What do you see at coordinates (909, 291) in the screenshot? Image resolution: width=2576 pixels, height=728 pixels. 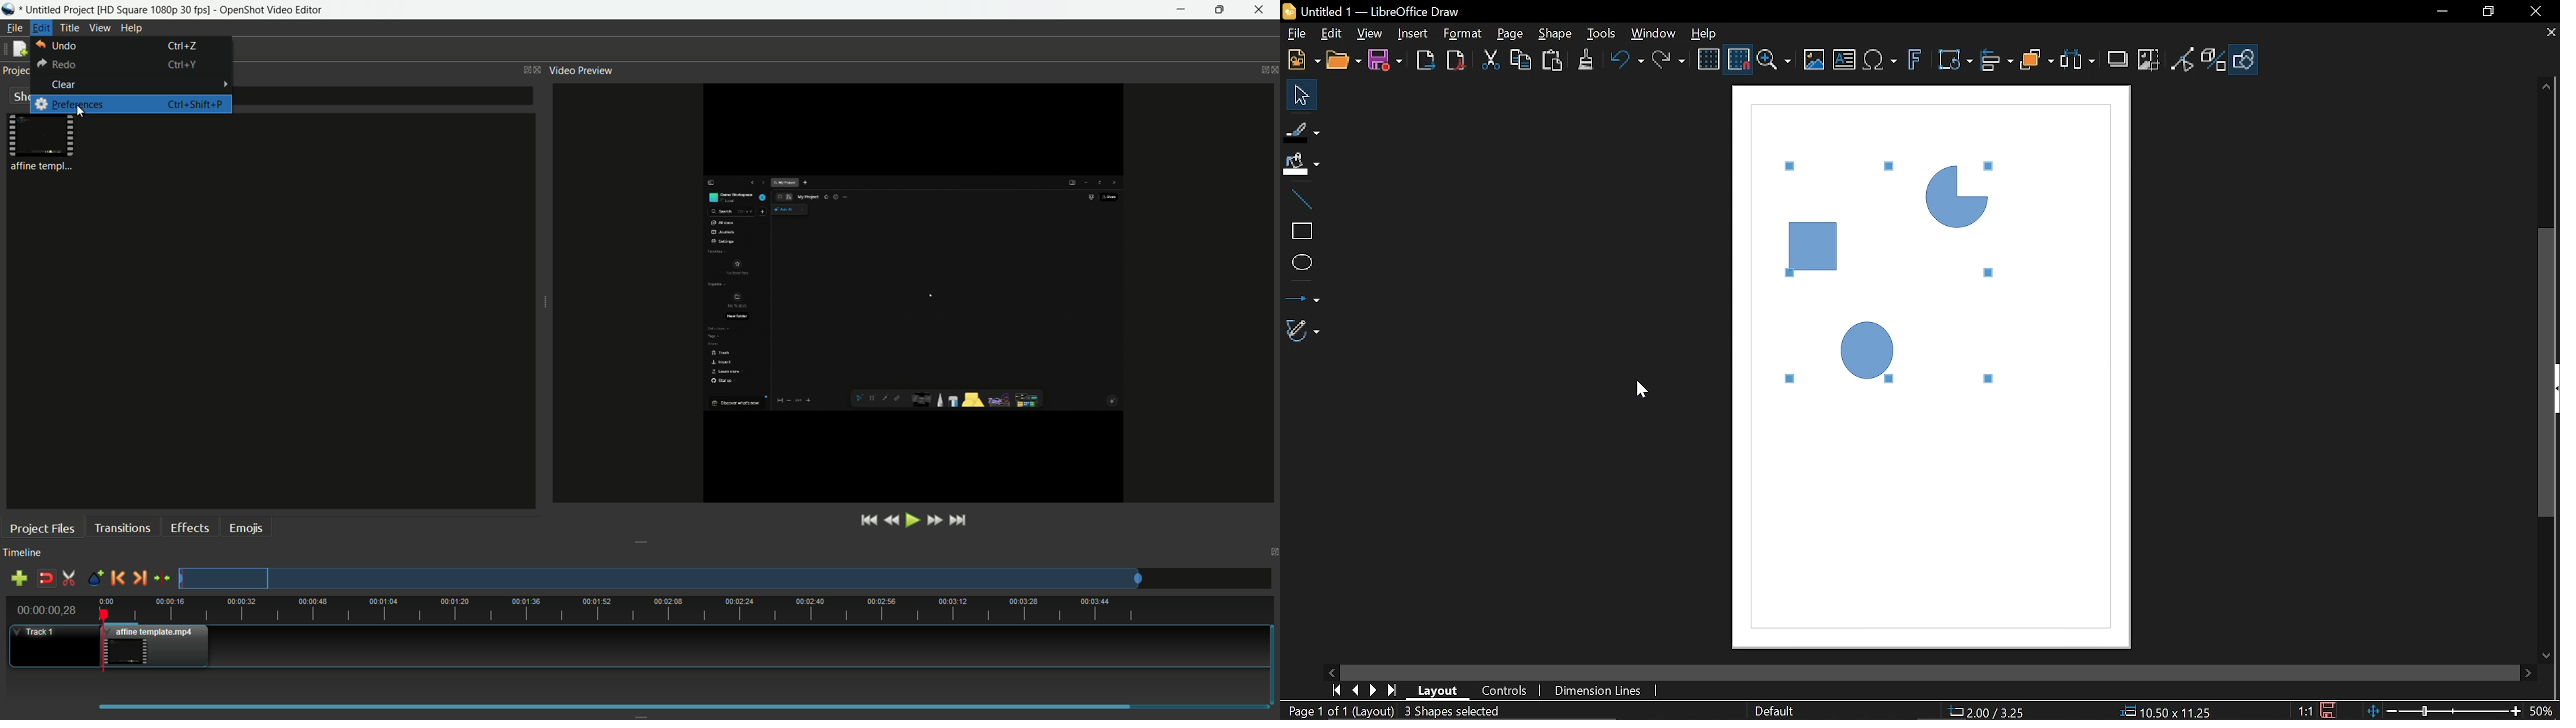 I see `video preview` at bounding box center [909, 291].